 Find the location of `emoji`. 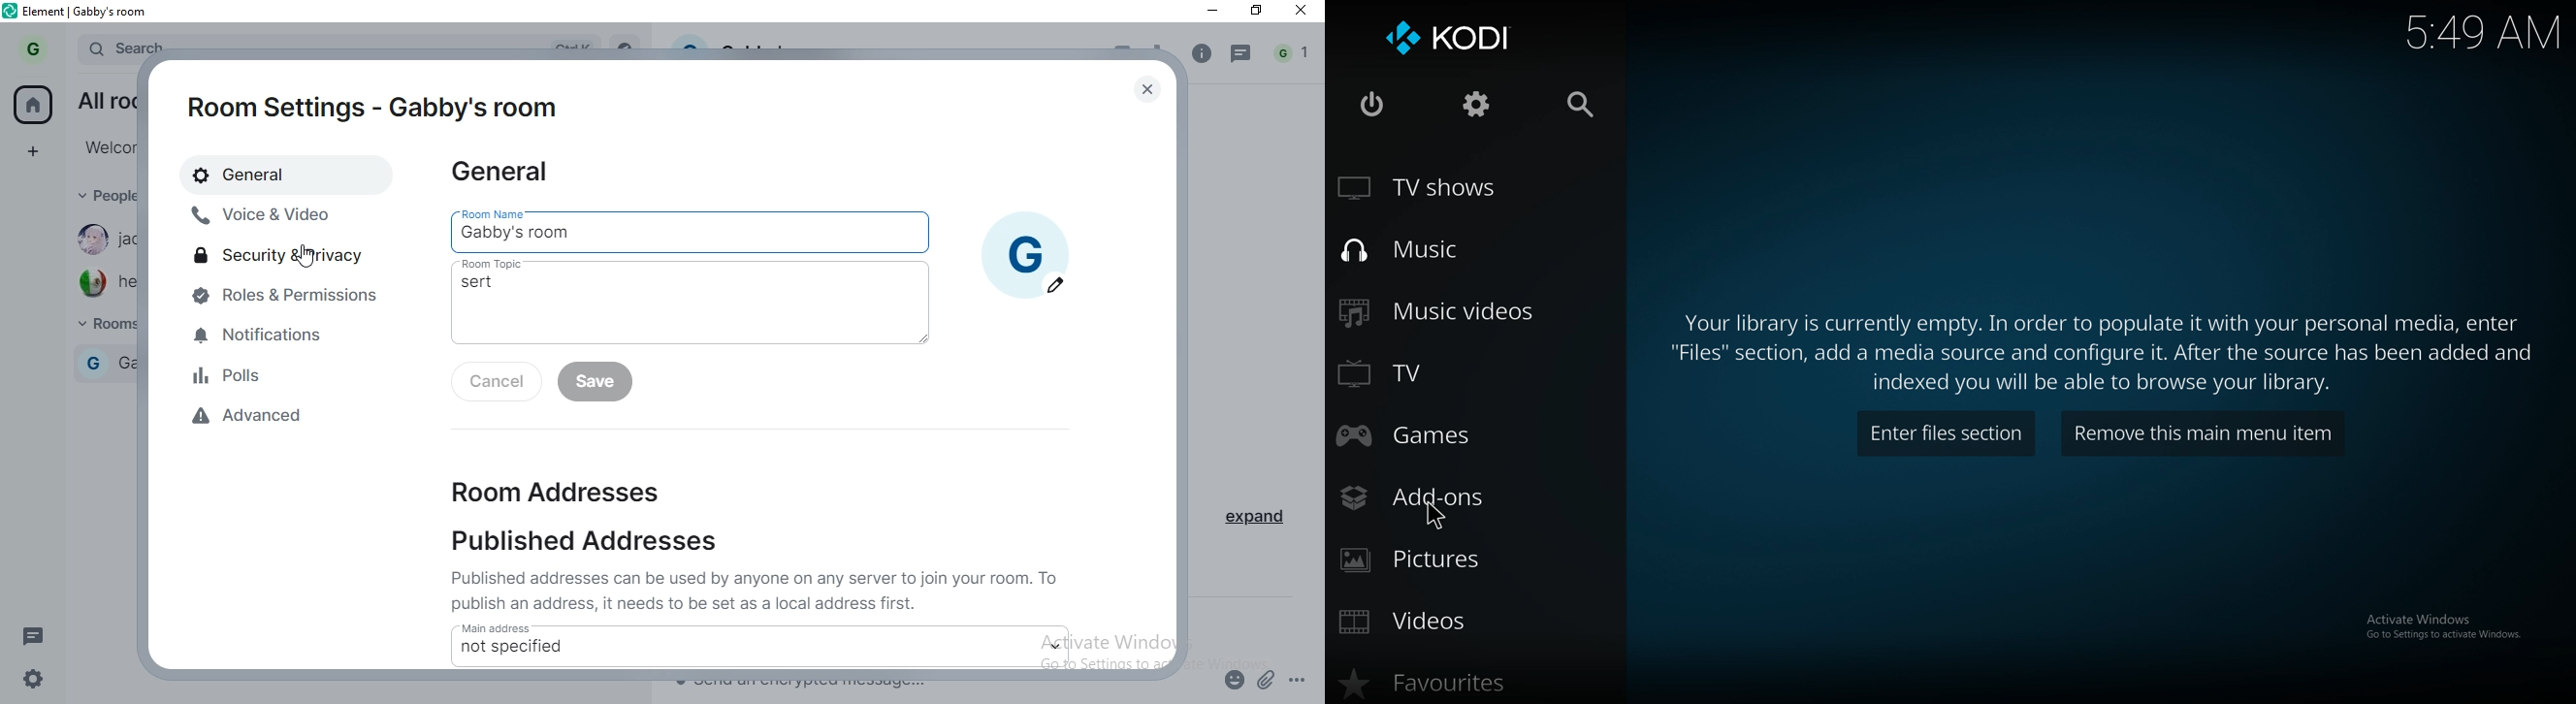

emoji is located at coordinates (1232, 684).